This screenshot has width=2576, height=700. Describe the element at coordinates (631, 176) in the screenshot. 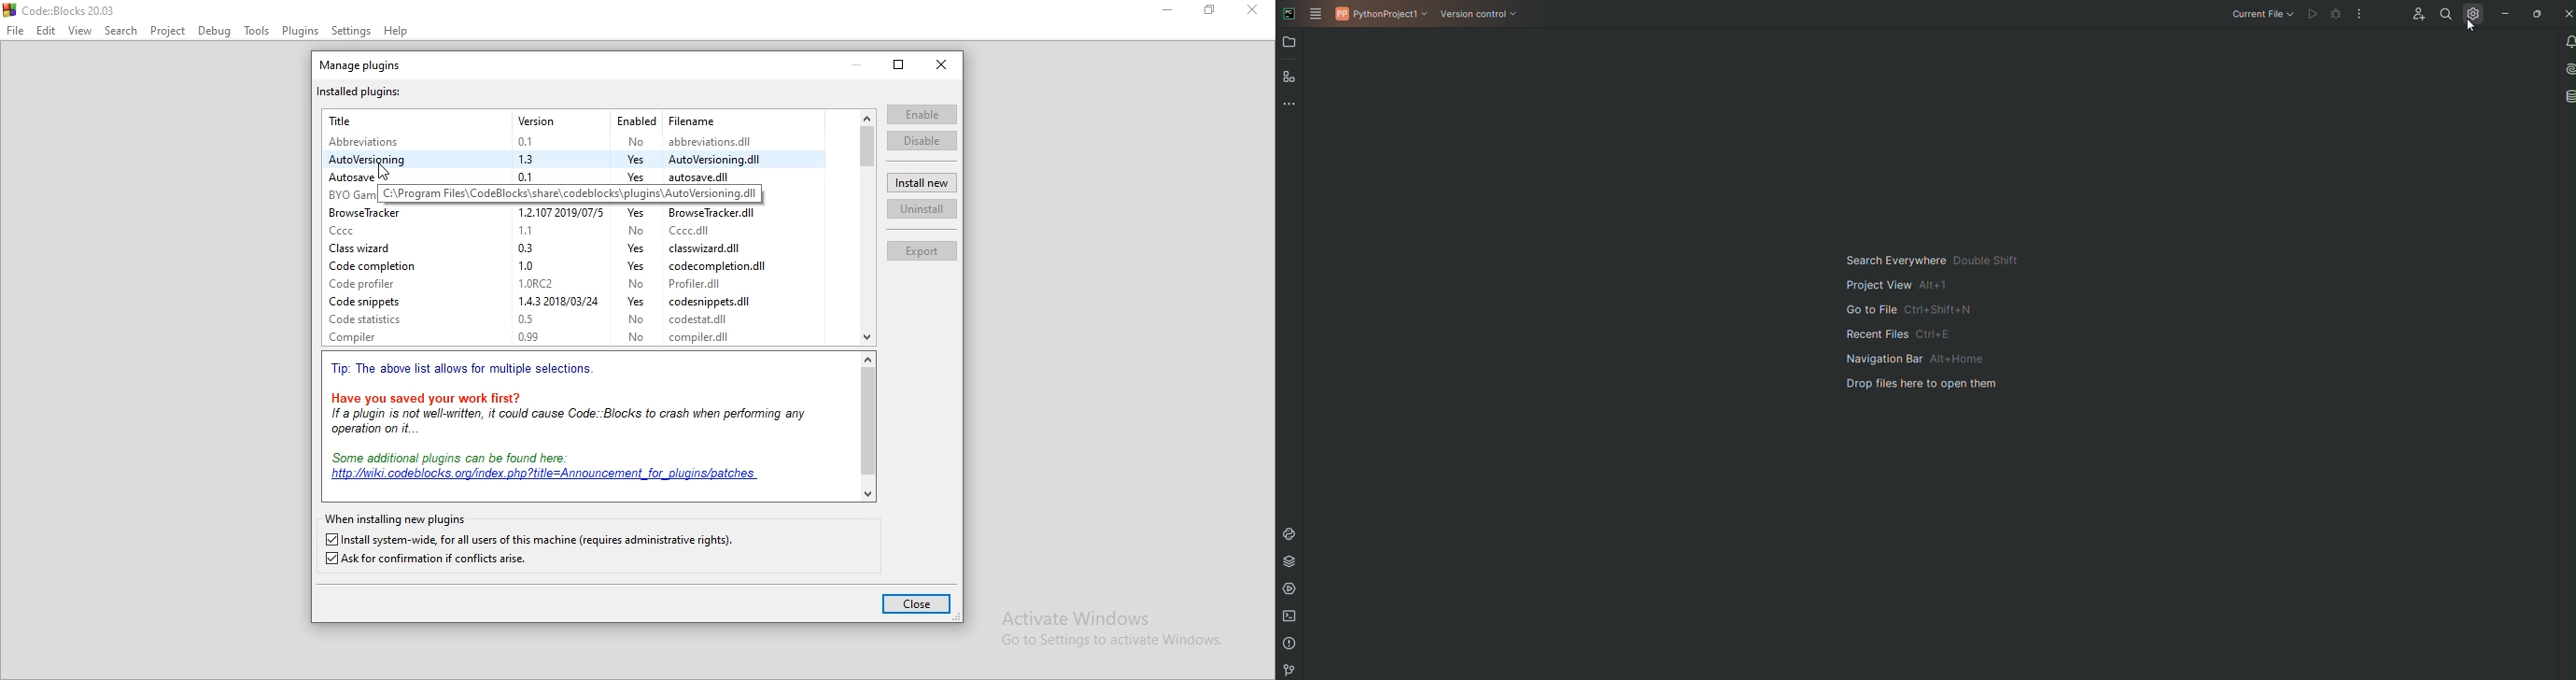

I see `yes` at that location.